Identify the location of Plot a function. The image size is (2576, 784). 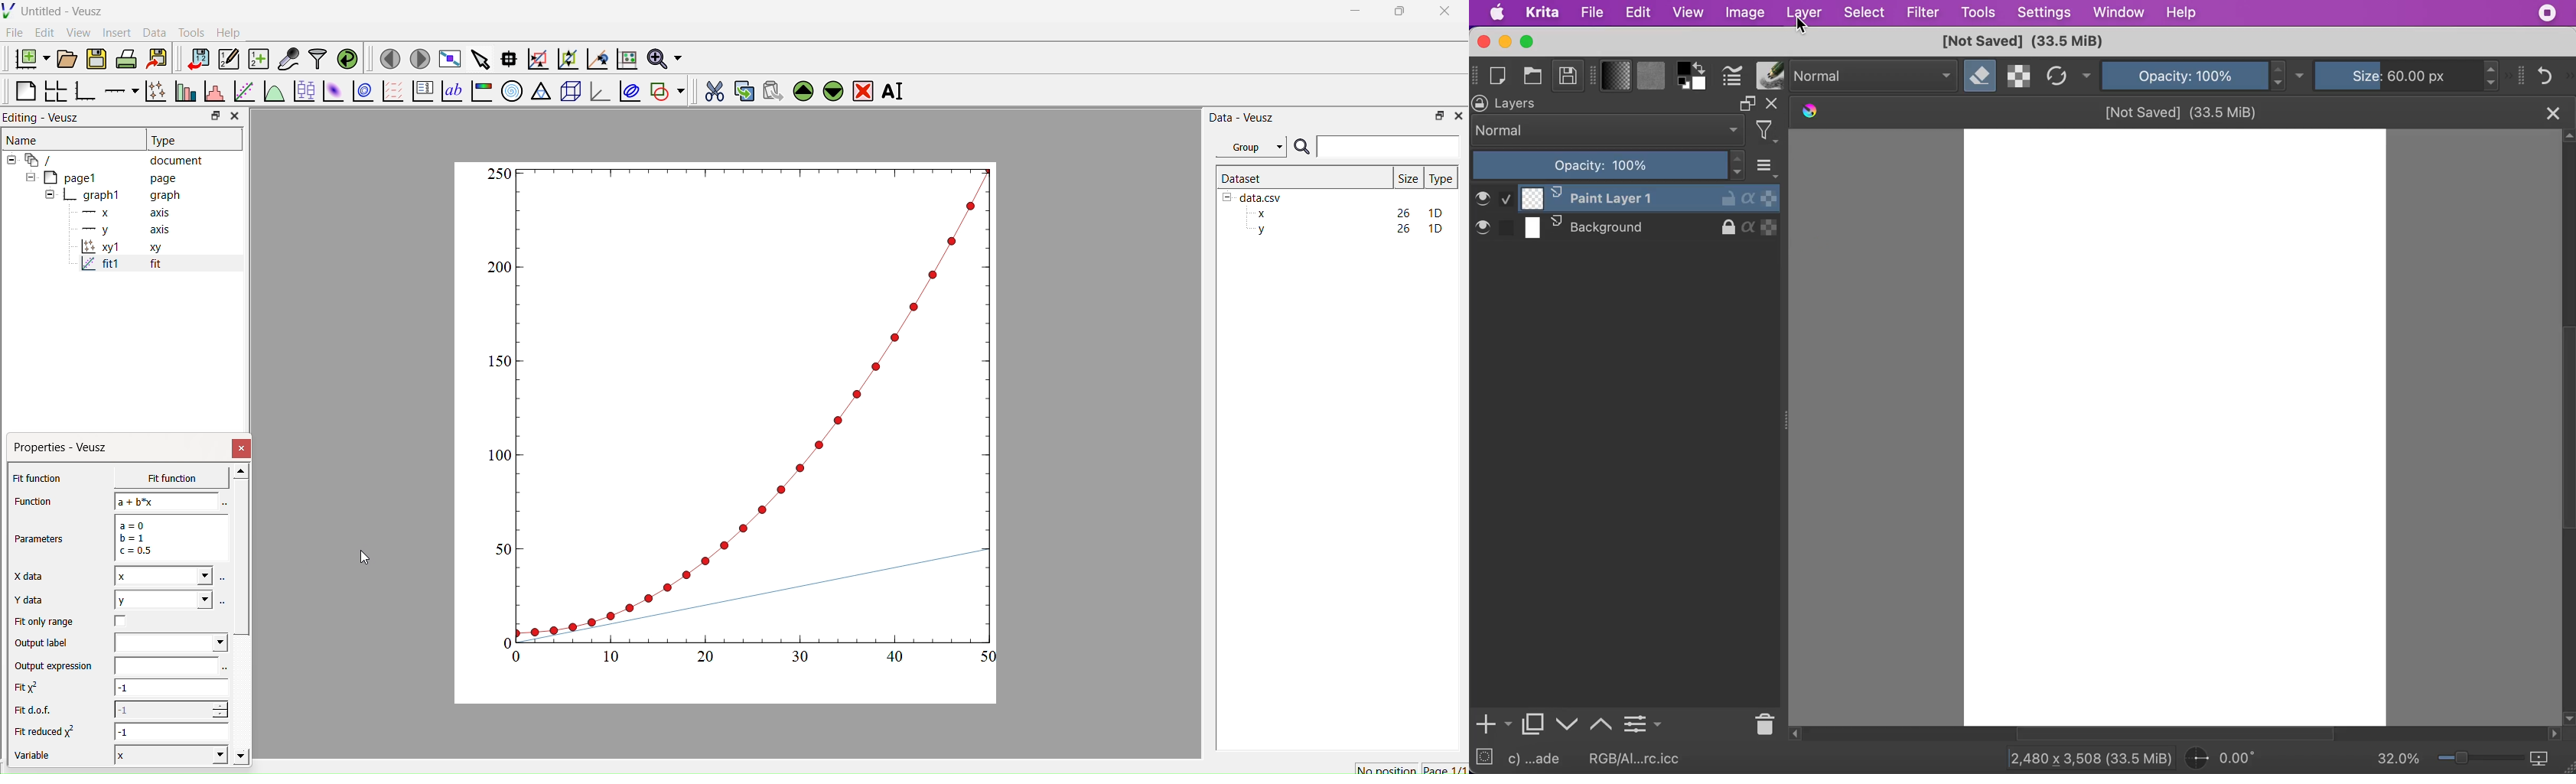
(273, 92).